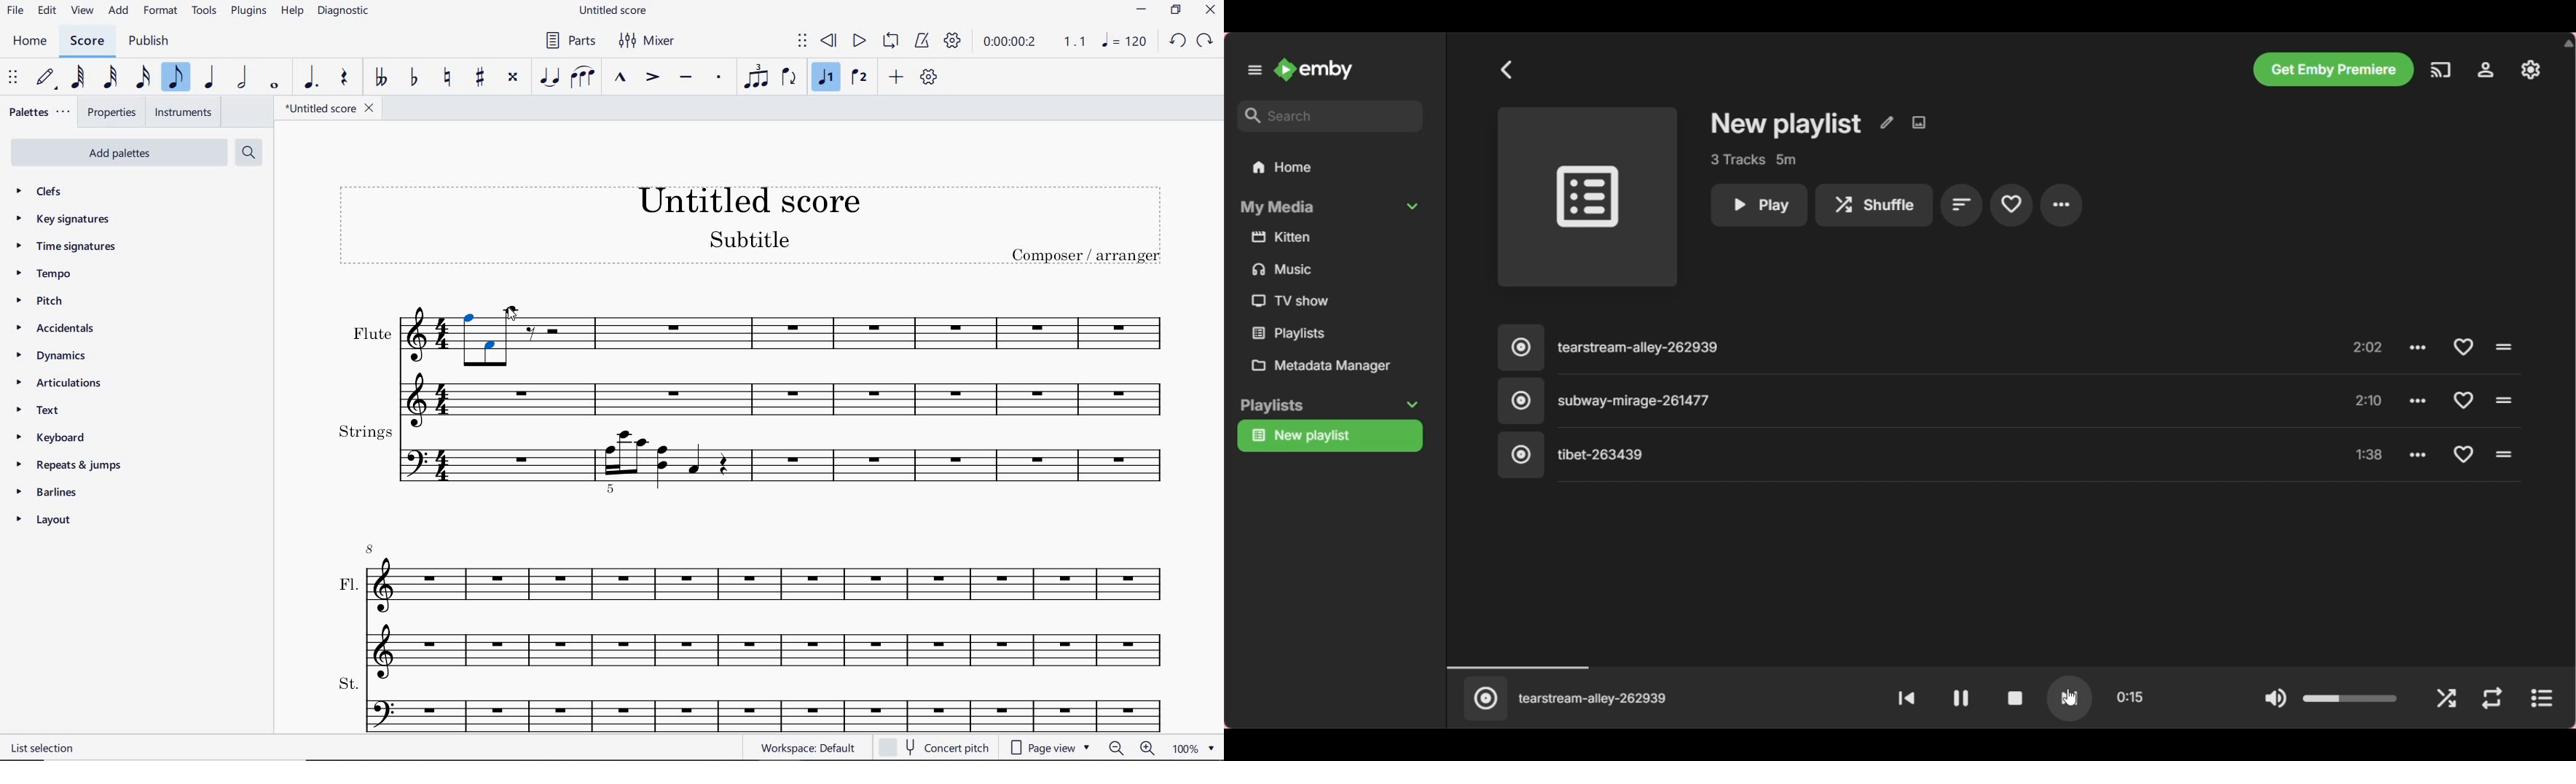  Describe the element at coordinates (480, 77) in the screenshot. I see `TOGGLE SHARP` at that location.